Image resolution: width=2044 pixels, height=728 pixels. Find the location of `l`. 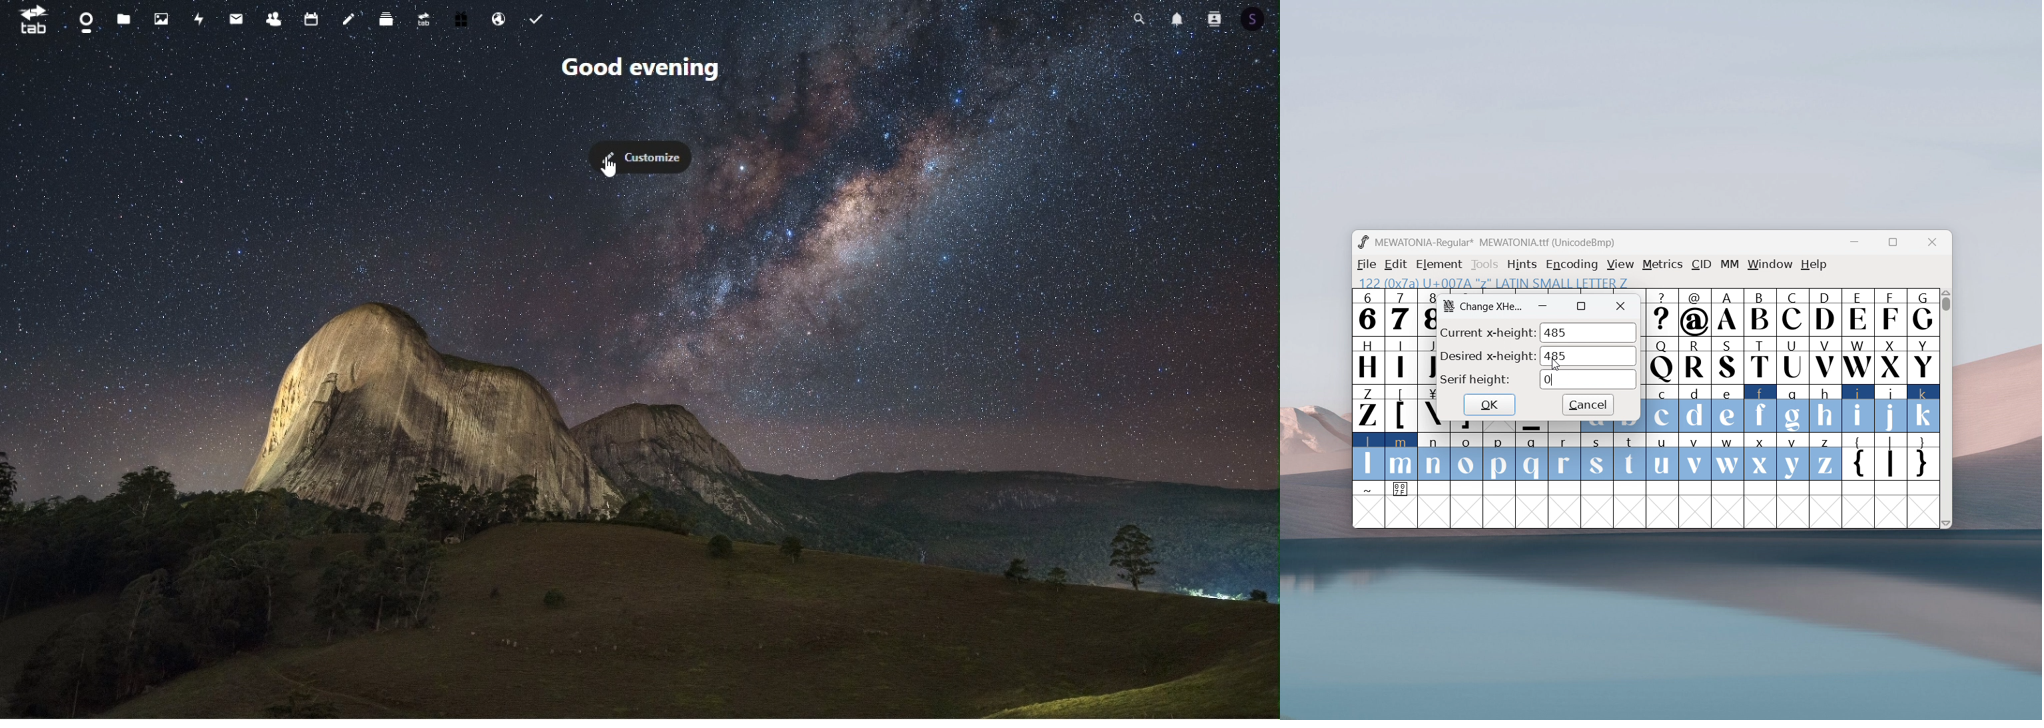

l is located at coordinates (1369, 456).